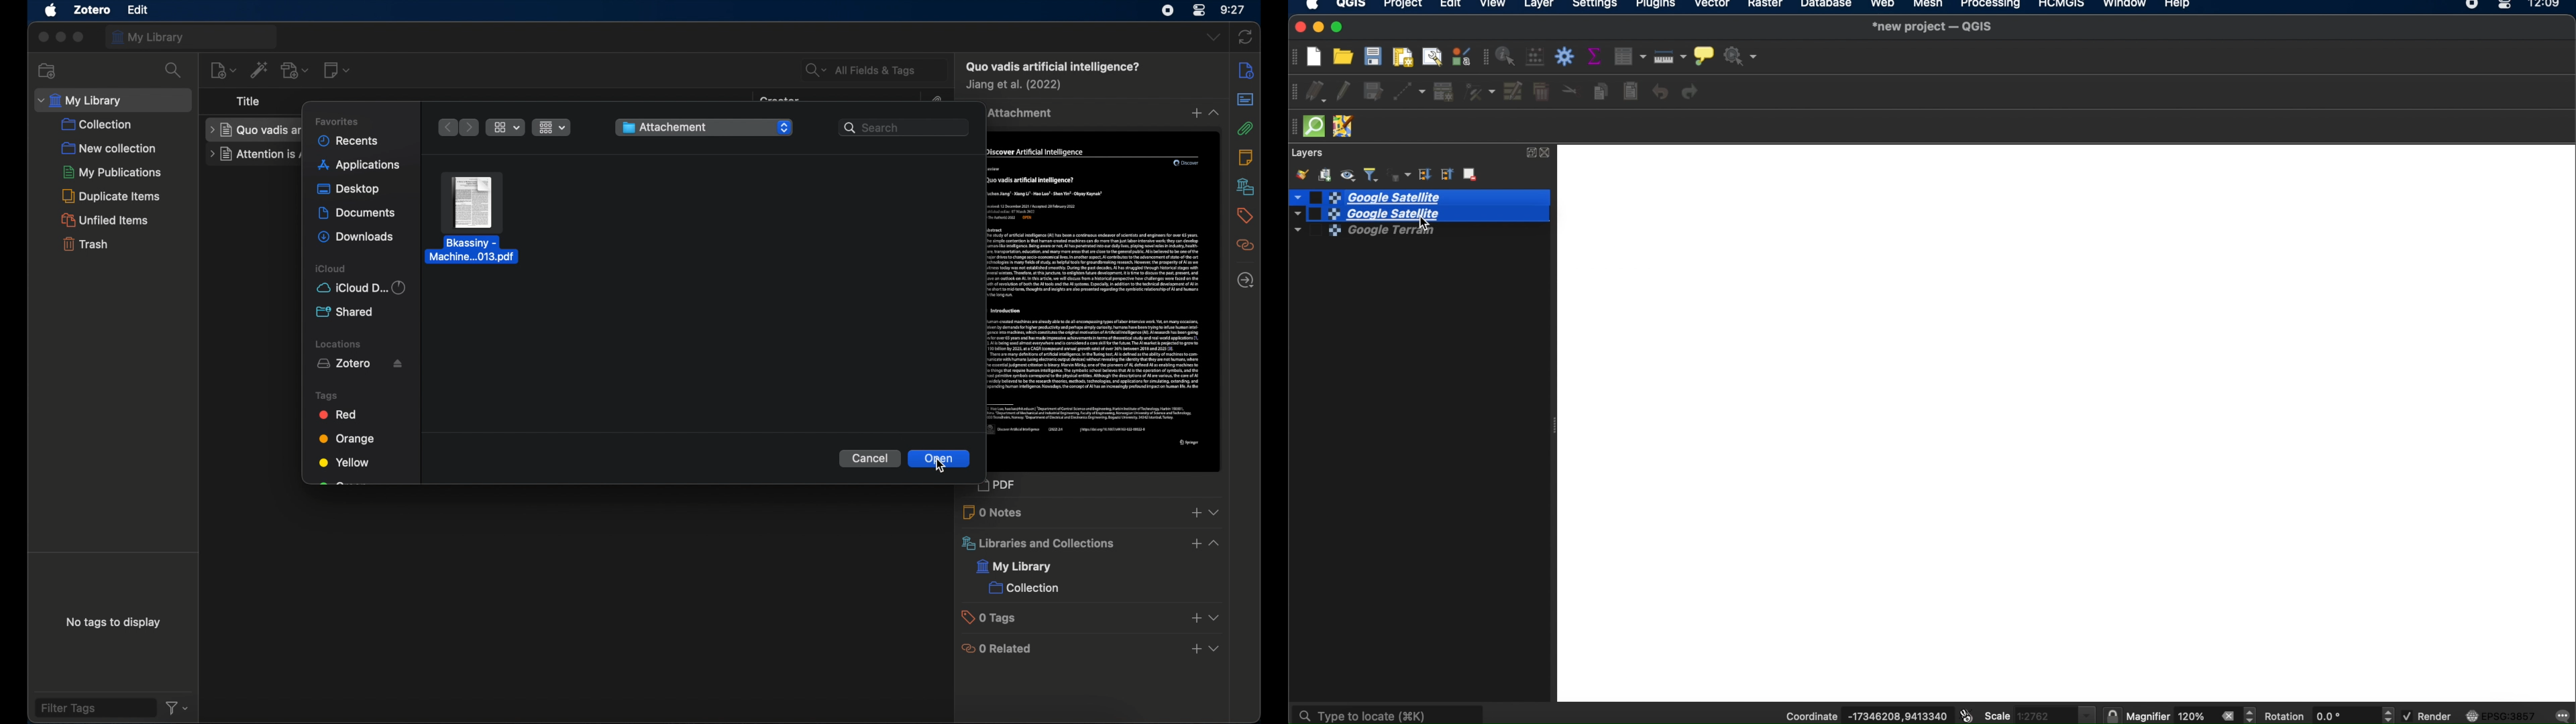  I want to click on vector, so click(1713, 6).